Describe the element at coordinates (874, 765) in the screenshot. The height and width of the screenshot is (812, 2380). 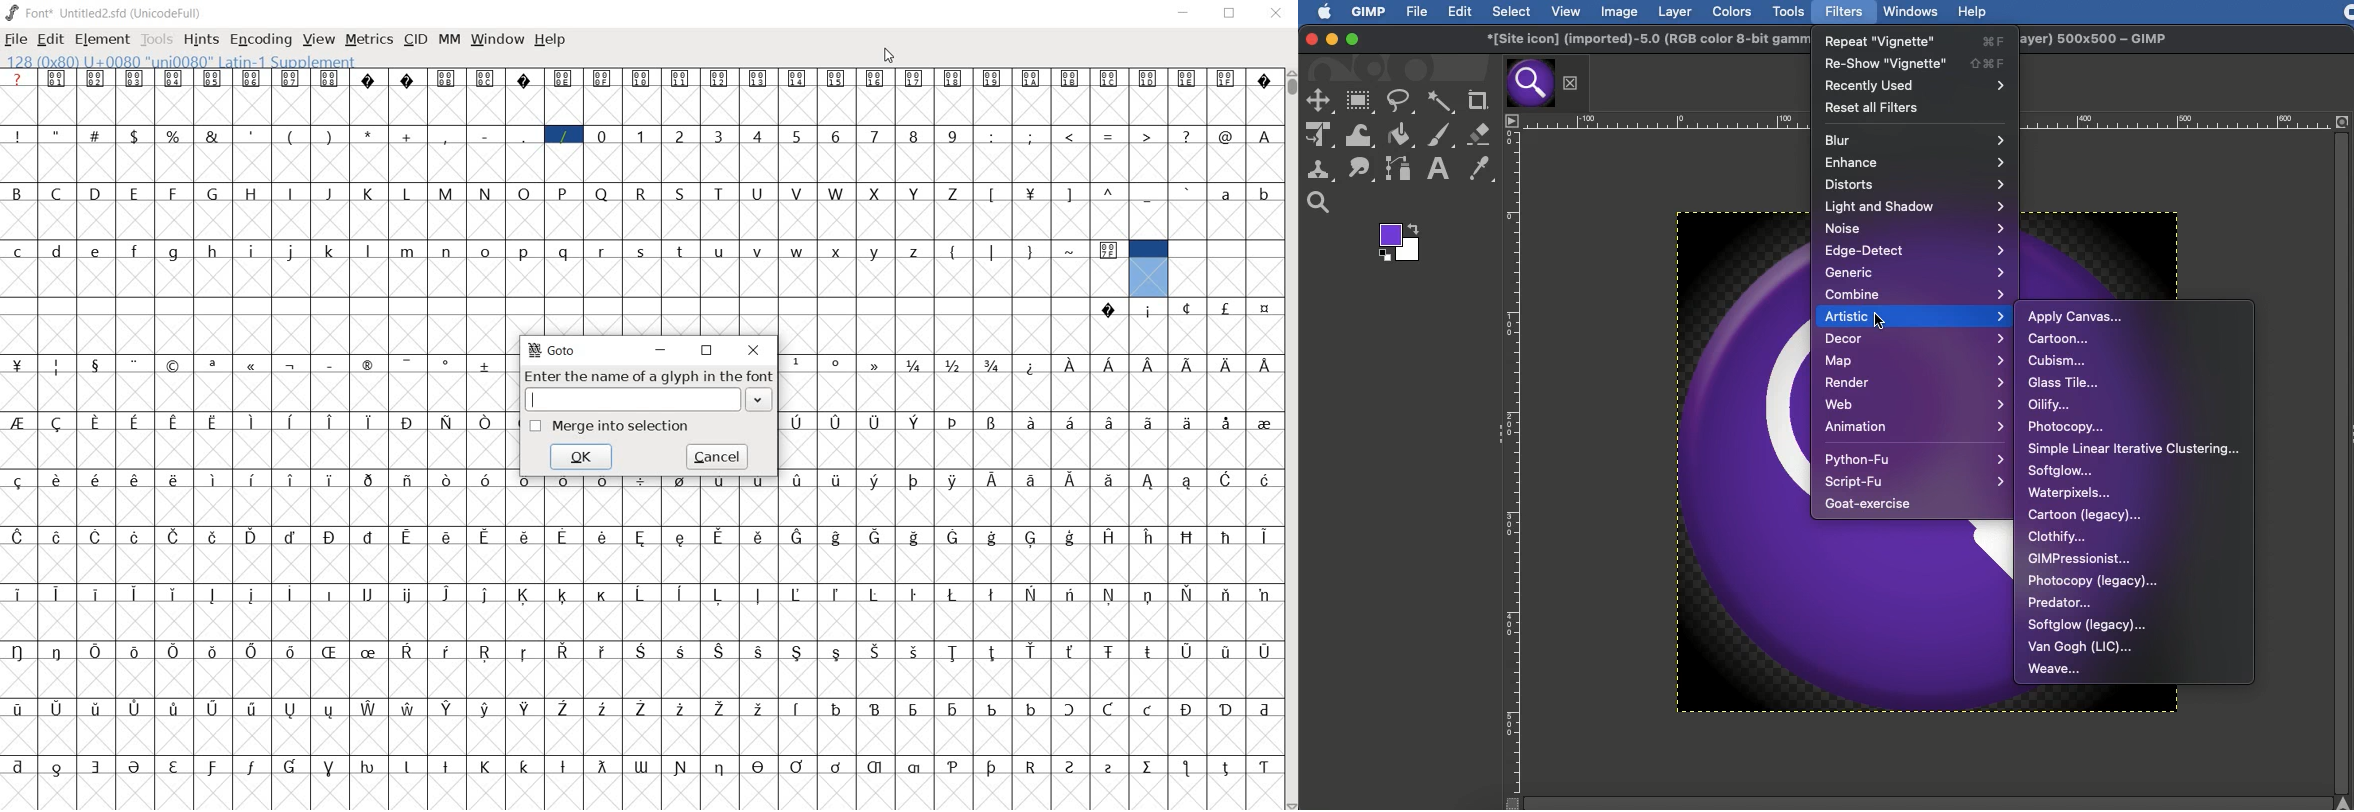
I see `Symbol` at that location.